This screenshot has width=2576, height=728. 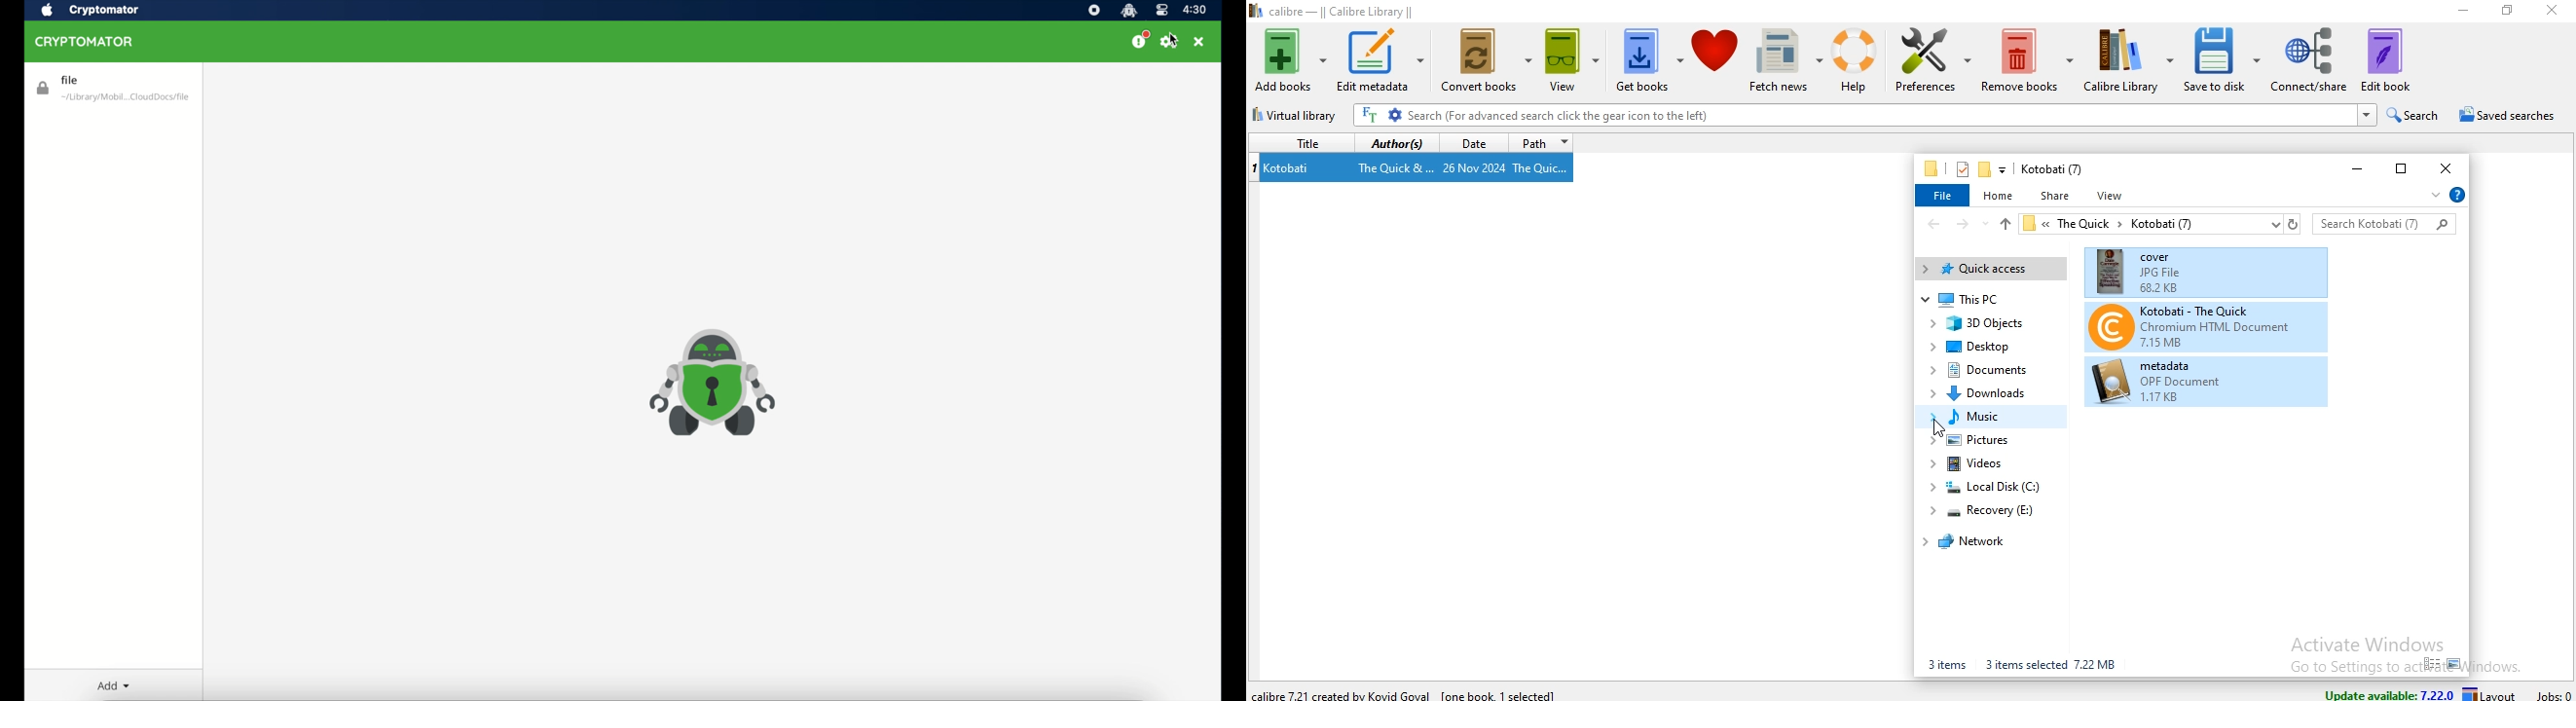 What do you see at coordinates (1932, 168) in the screenshot?
I see `file manager logo` at bounding box center [1932, 168].